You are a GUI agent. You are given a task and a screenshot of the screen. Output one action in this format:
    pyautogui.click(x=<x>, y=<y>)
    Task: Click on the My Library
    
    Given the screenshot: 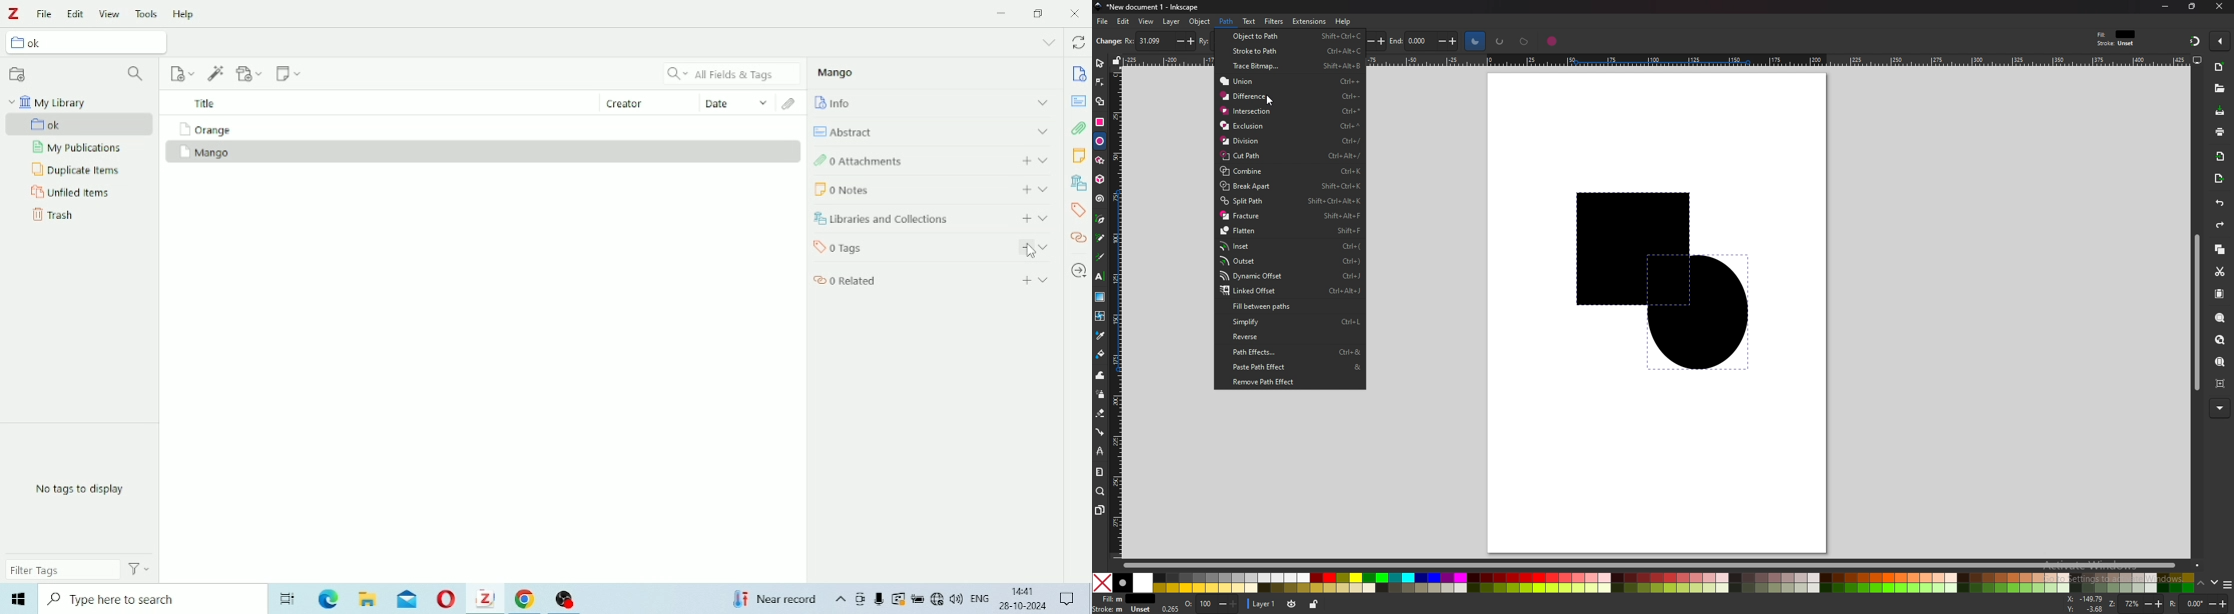 What is the action you would take?
    pyautogui.click(x=49, y=100)
    